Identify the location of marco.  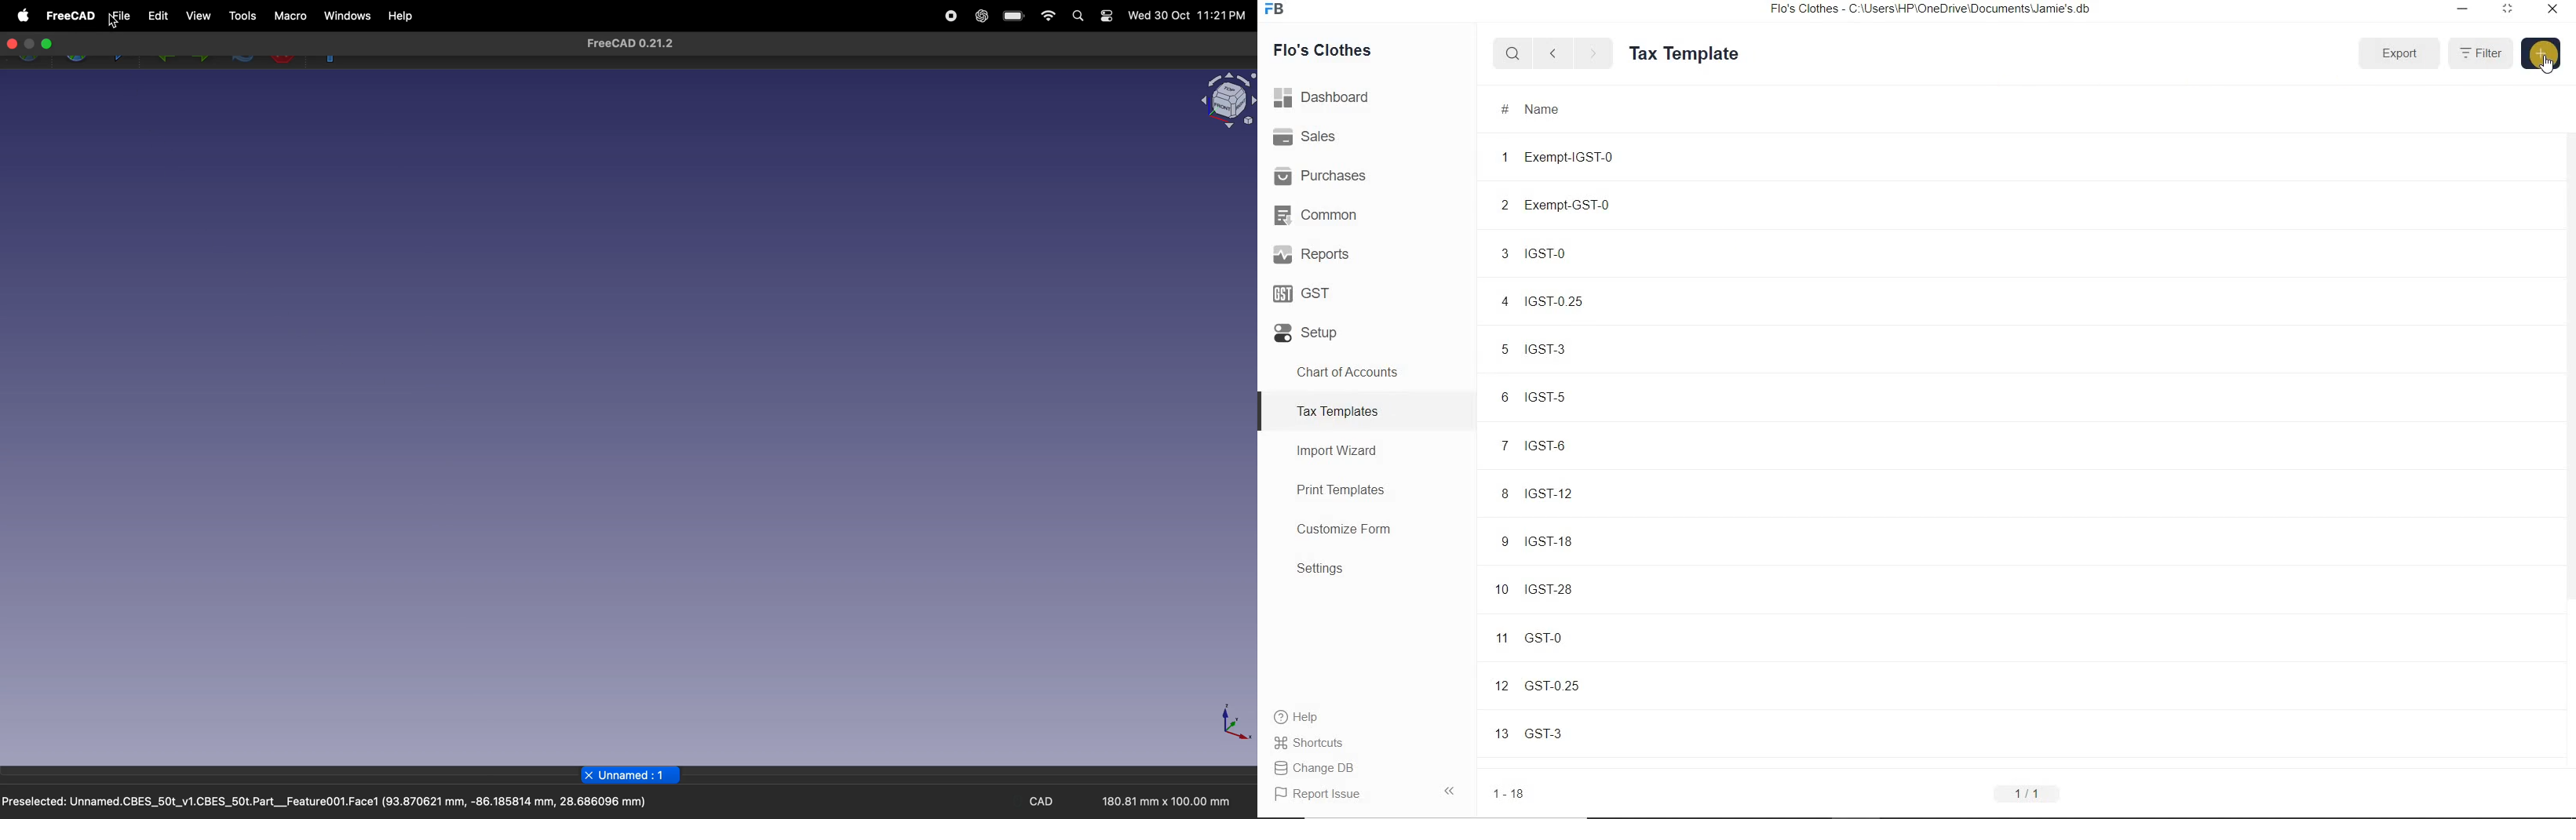
(289, 16).